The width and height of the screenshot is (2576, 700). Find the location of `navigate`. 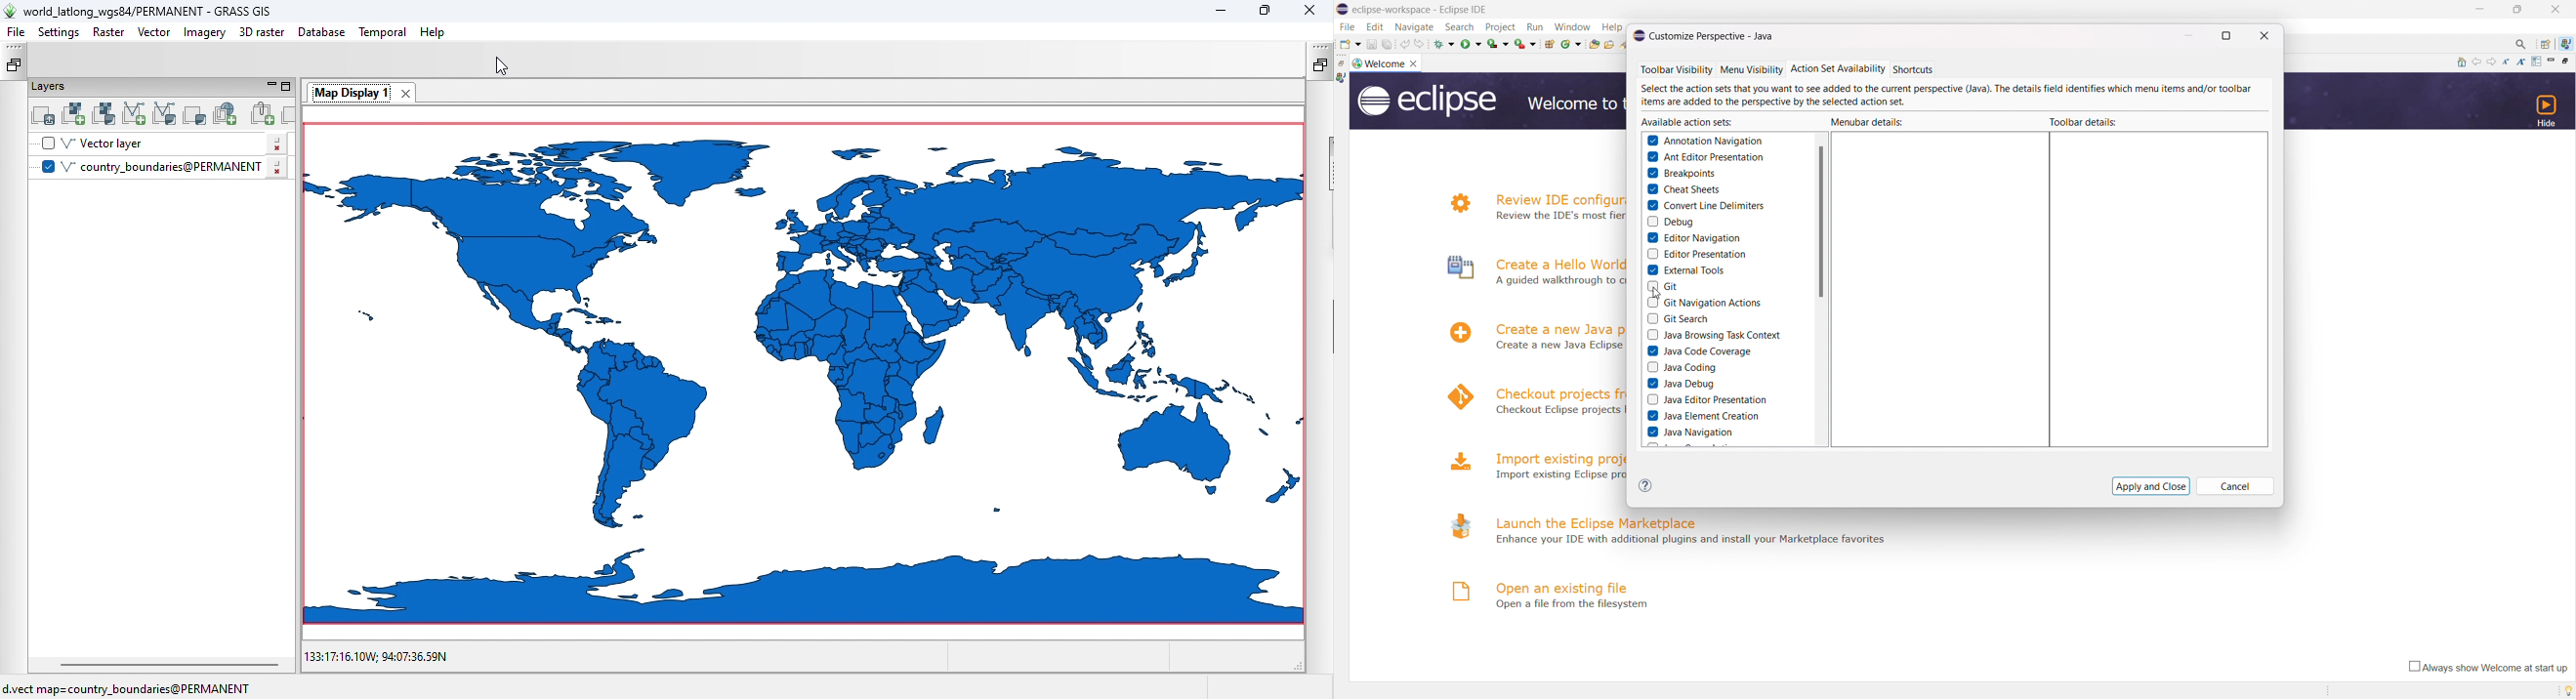

navigate is located at coordinates (1415, 27).